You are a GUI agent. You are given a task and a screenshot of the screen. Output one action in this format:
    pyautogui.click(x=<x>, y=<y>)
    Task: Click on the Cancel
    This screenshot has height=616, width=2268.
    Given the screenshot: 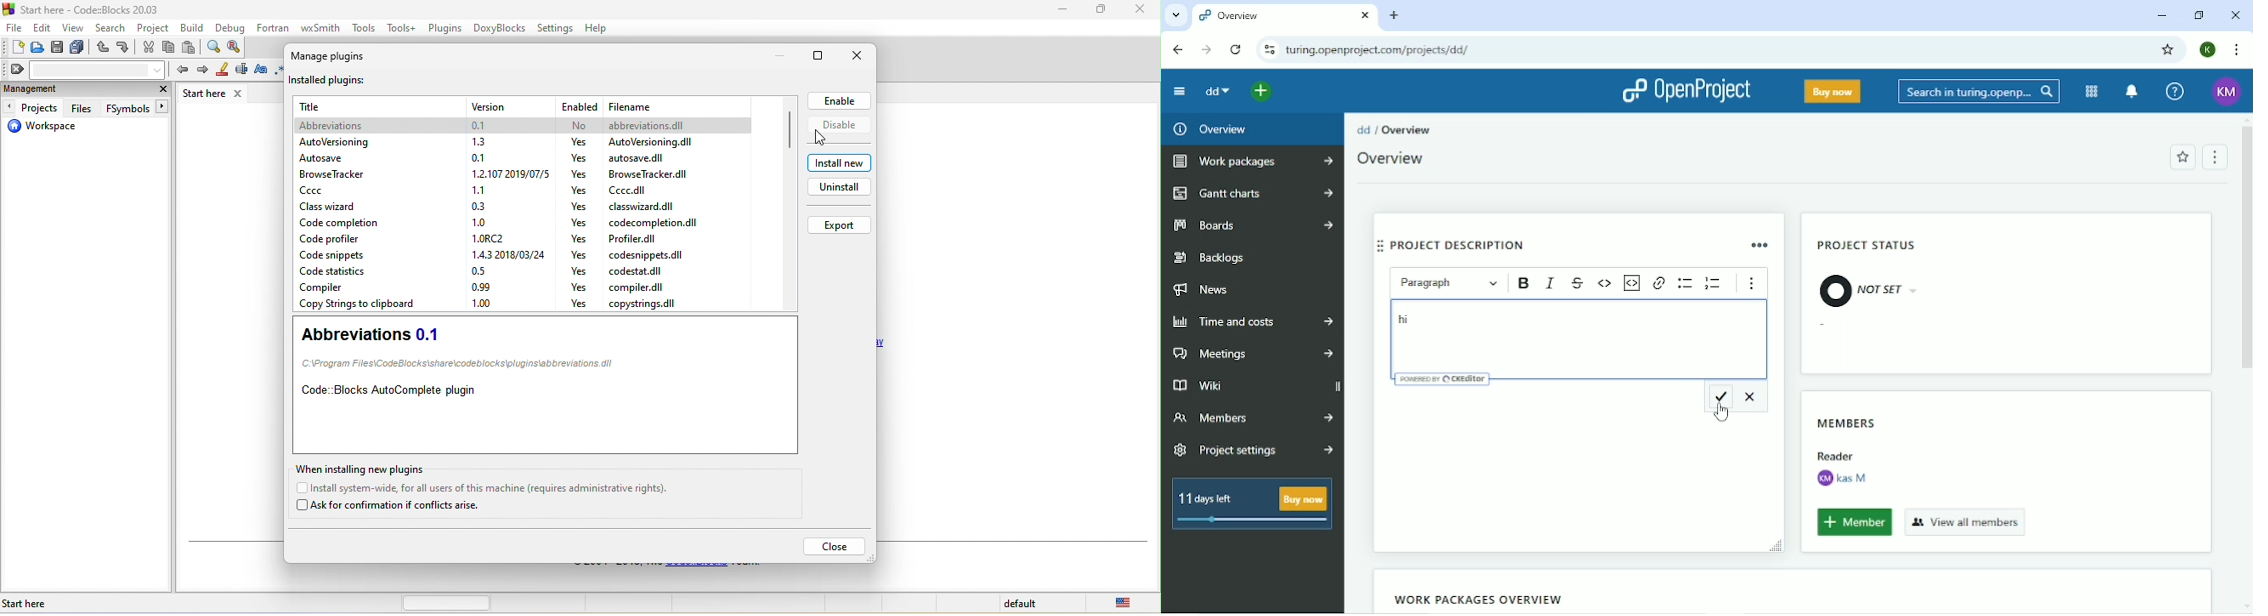 What is the action you would take?
    pyautogui.click(x=1753, y=395)
    